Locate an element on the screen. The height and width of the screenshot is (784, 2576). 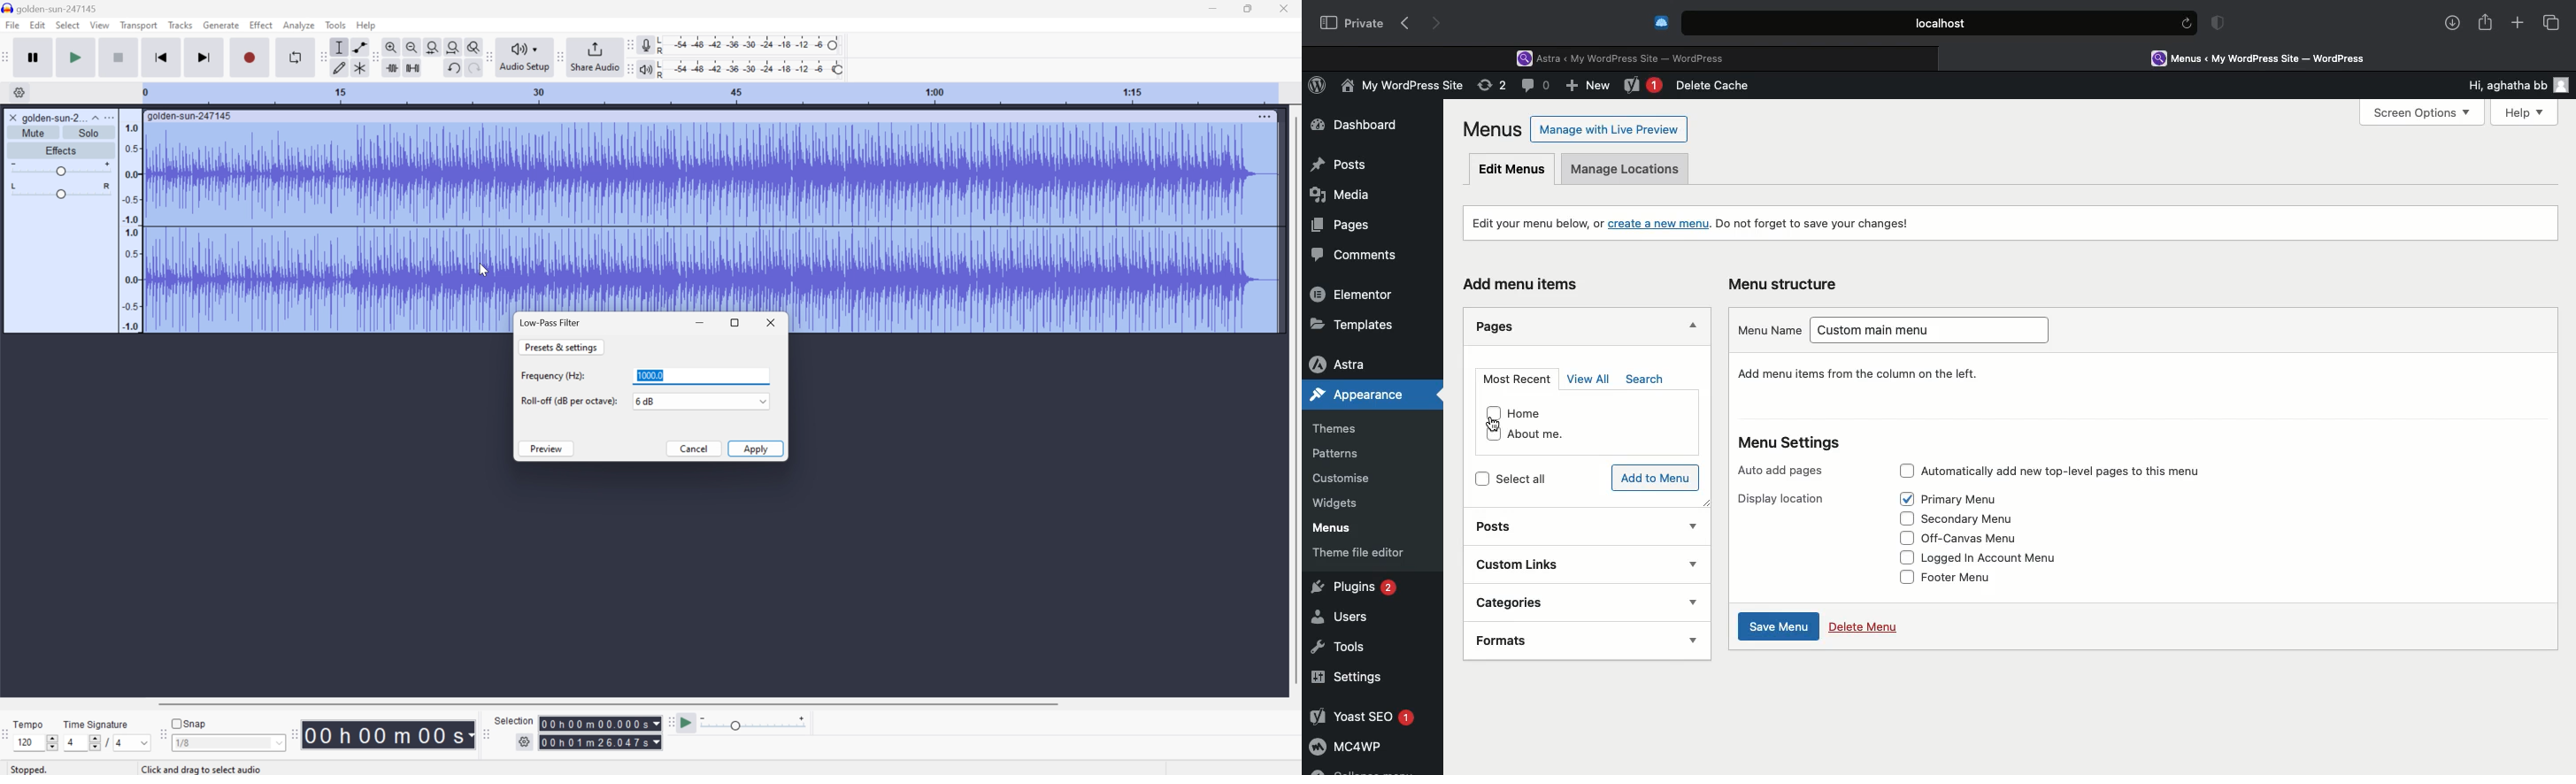
Mute is located at coordinates (34, 133).